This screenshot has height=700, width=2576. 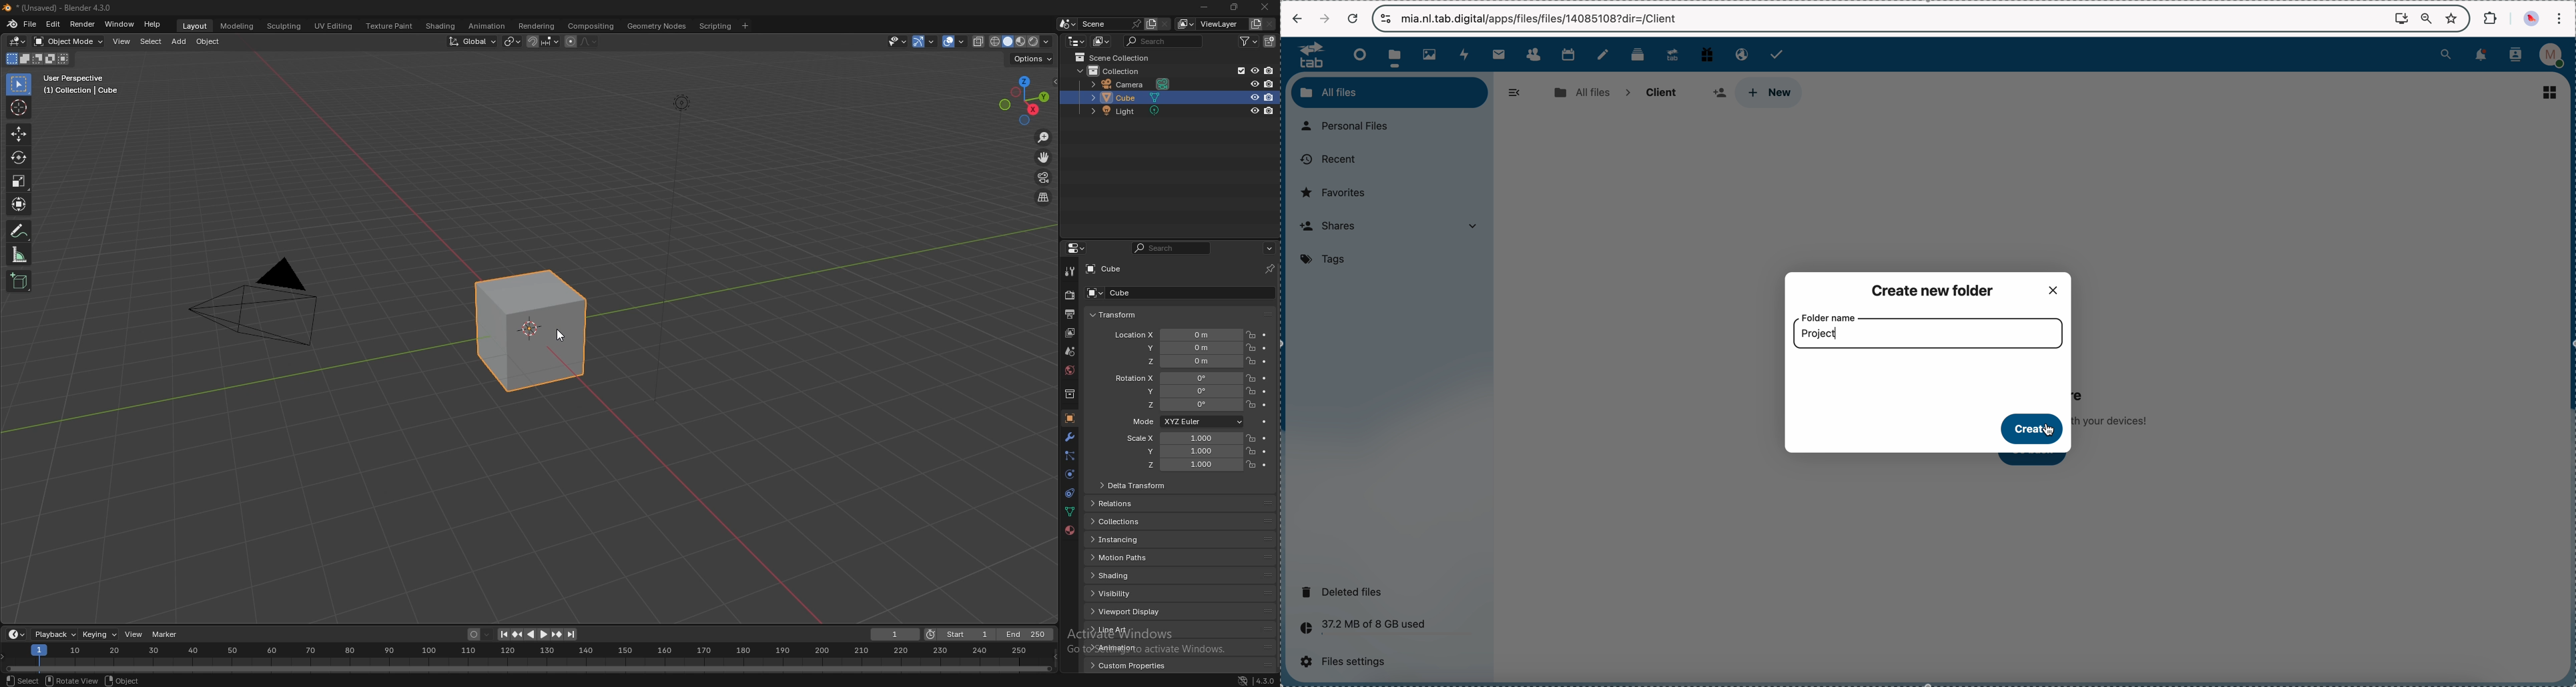 What do you see at coordinates (1142, 557) in the screenshot?
I see `motion paths` at bounding box center [1142, 557].